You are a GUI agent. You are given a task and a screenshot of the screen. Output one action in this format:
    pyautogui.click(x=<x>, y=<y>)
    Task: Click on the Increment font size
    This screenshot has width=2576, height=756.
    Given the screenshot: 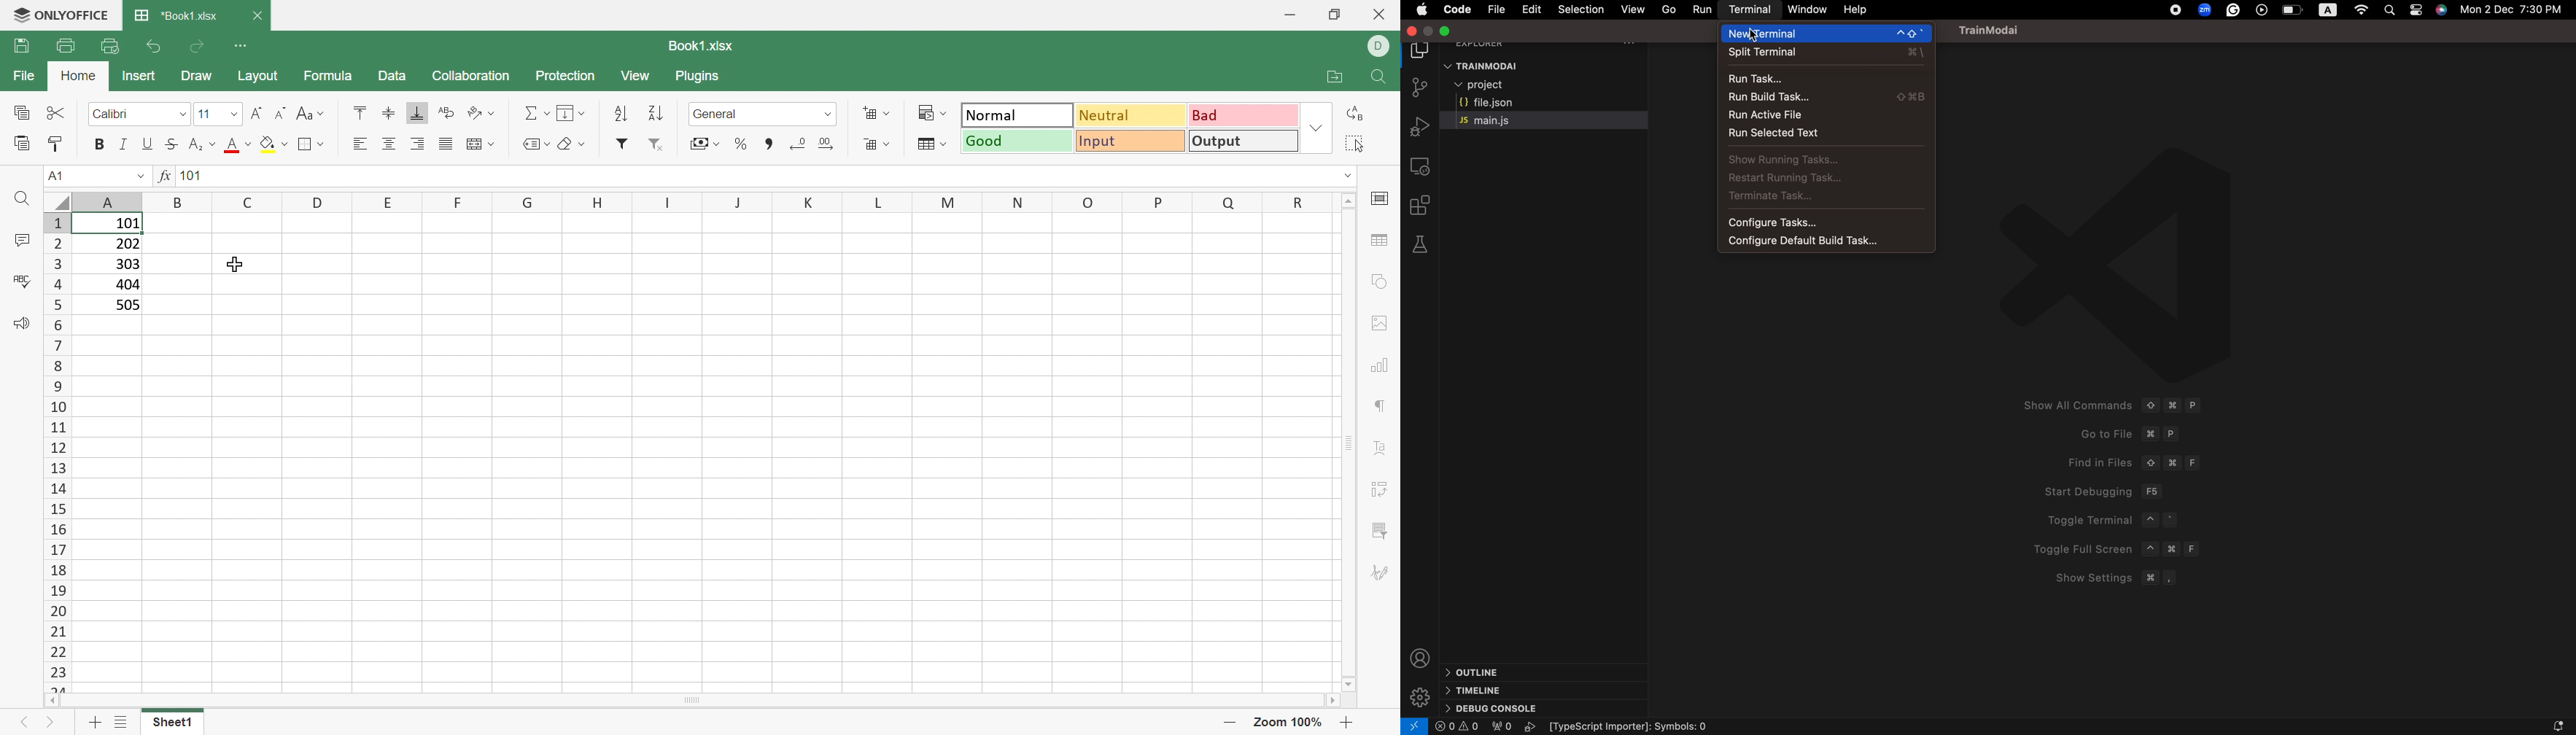 What is the action you would take?
    pyautogui.click(x=255, y=109)
    